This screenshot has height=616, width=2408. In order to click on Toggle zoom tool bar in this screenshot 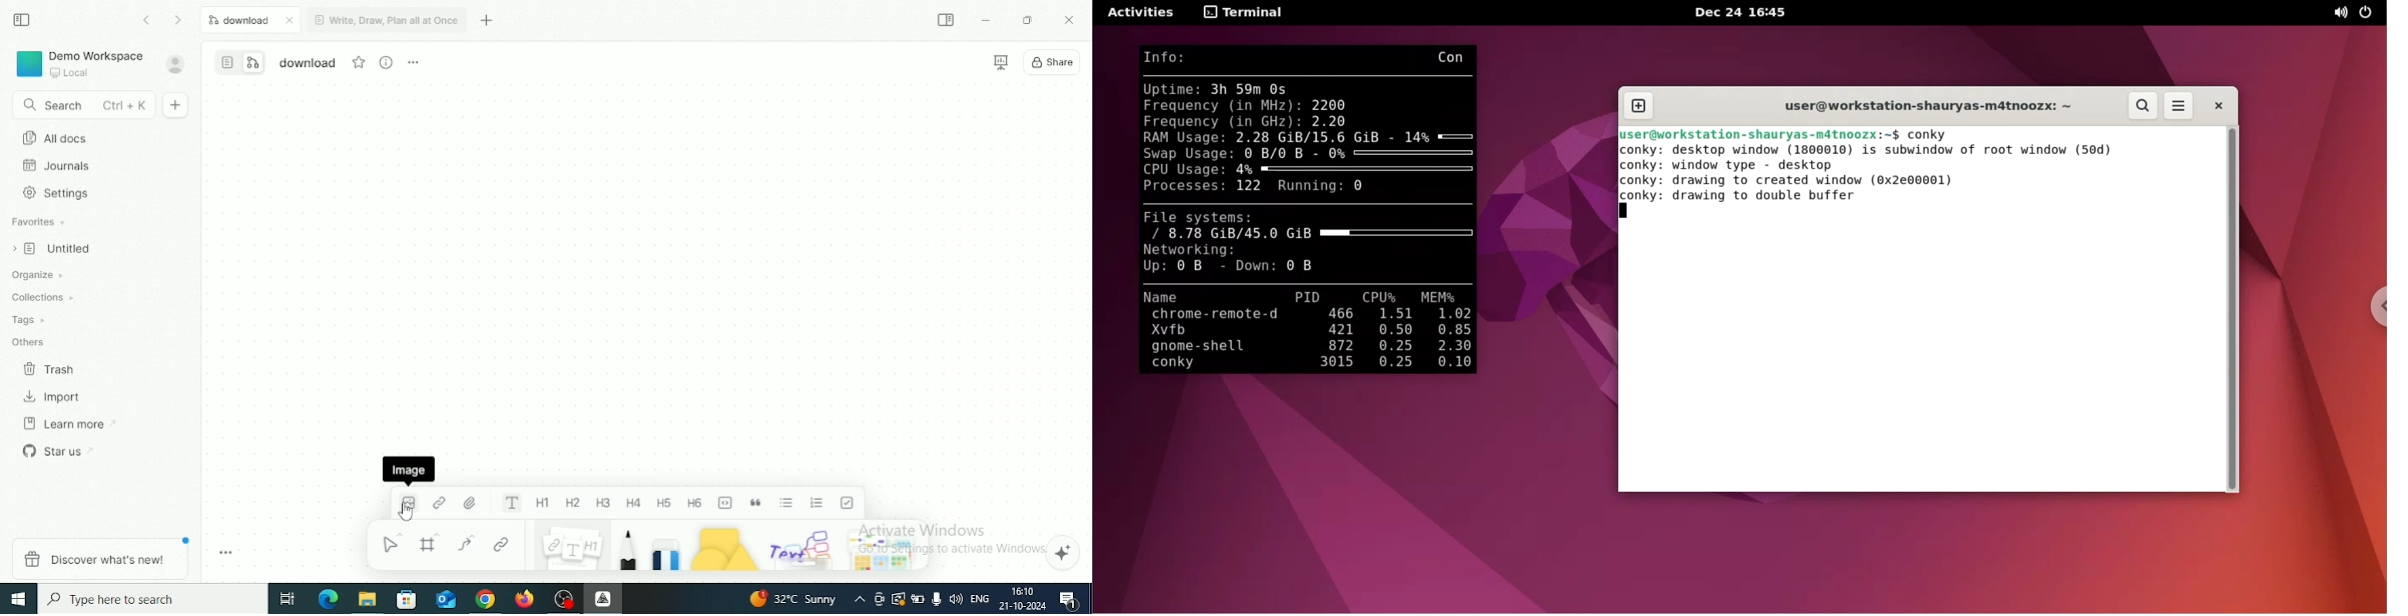, I will do `click(226, 553)`.